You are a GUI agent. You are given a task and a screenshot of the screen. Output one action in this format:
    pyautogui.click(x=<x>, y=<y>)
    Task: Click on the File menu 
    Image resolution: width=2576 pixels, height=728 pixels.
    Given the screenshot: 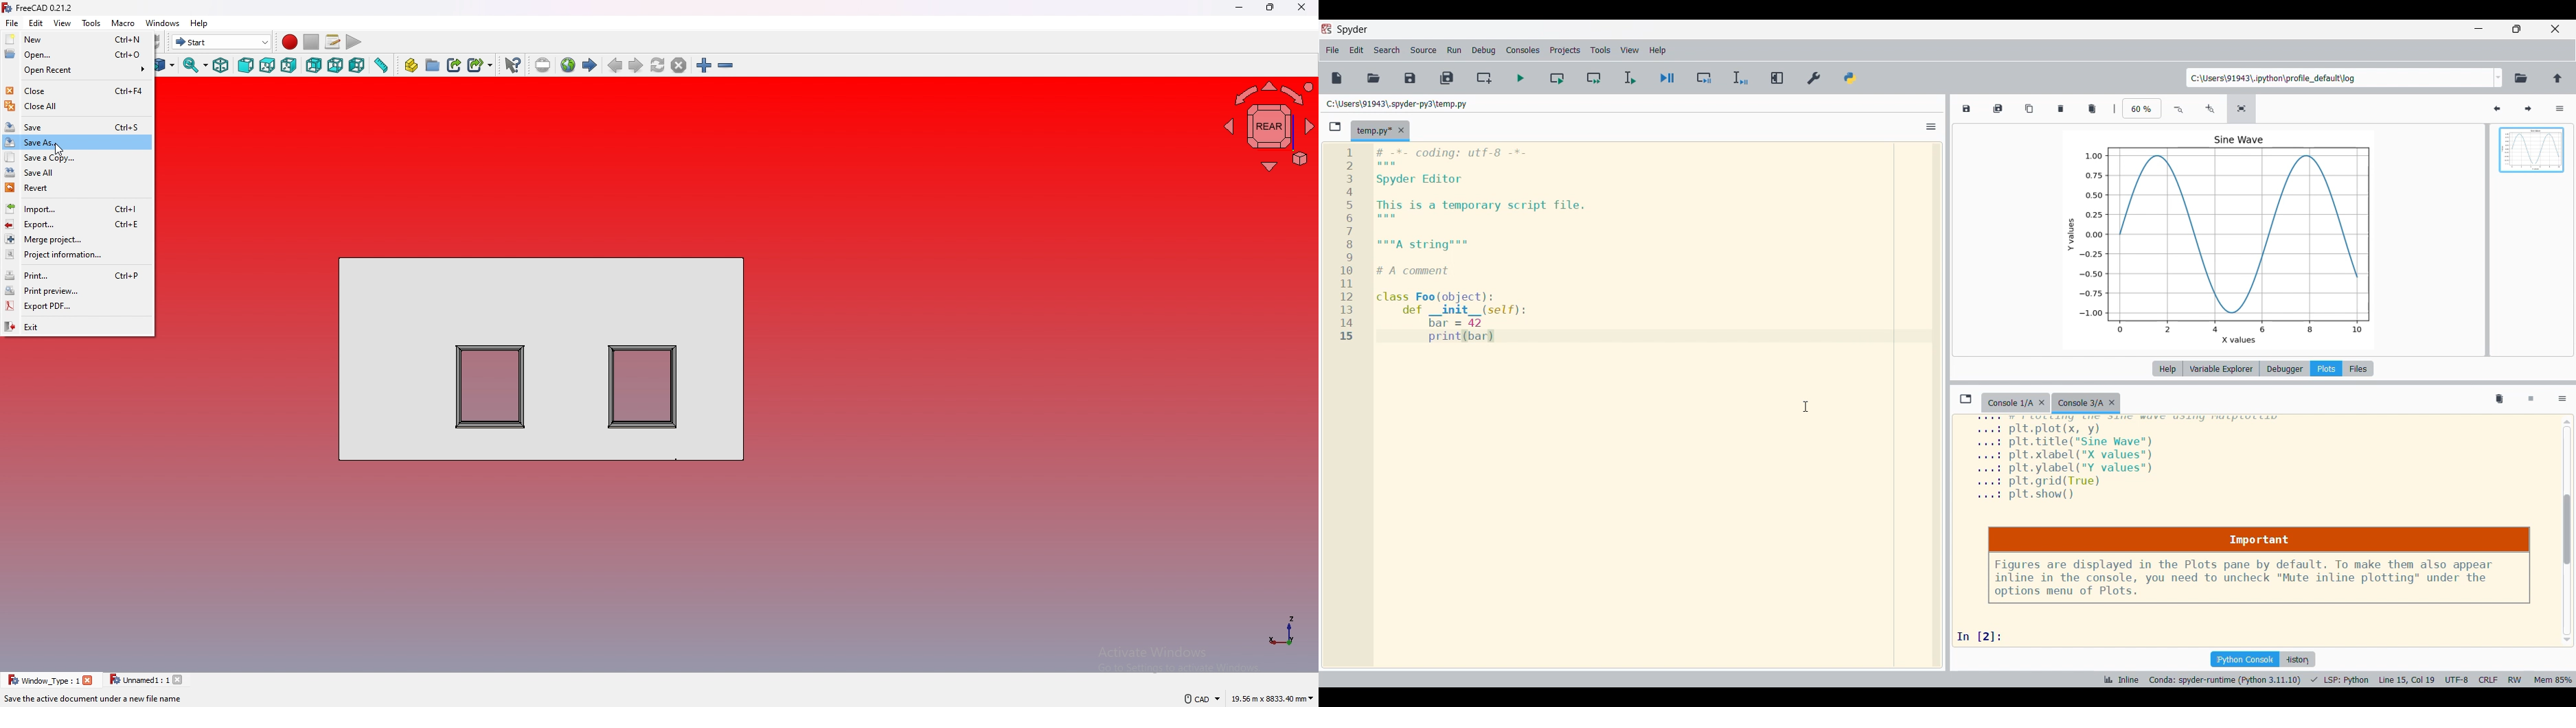 What is the action you would take?
    pyautogui.click(x=1332, y=50)
    